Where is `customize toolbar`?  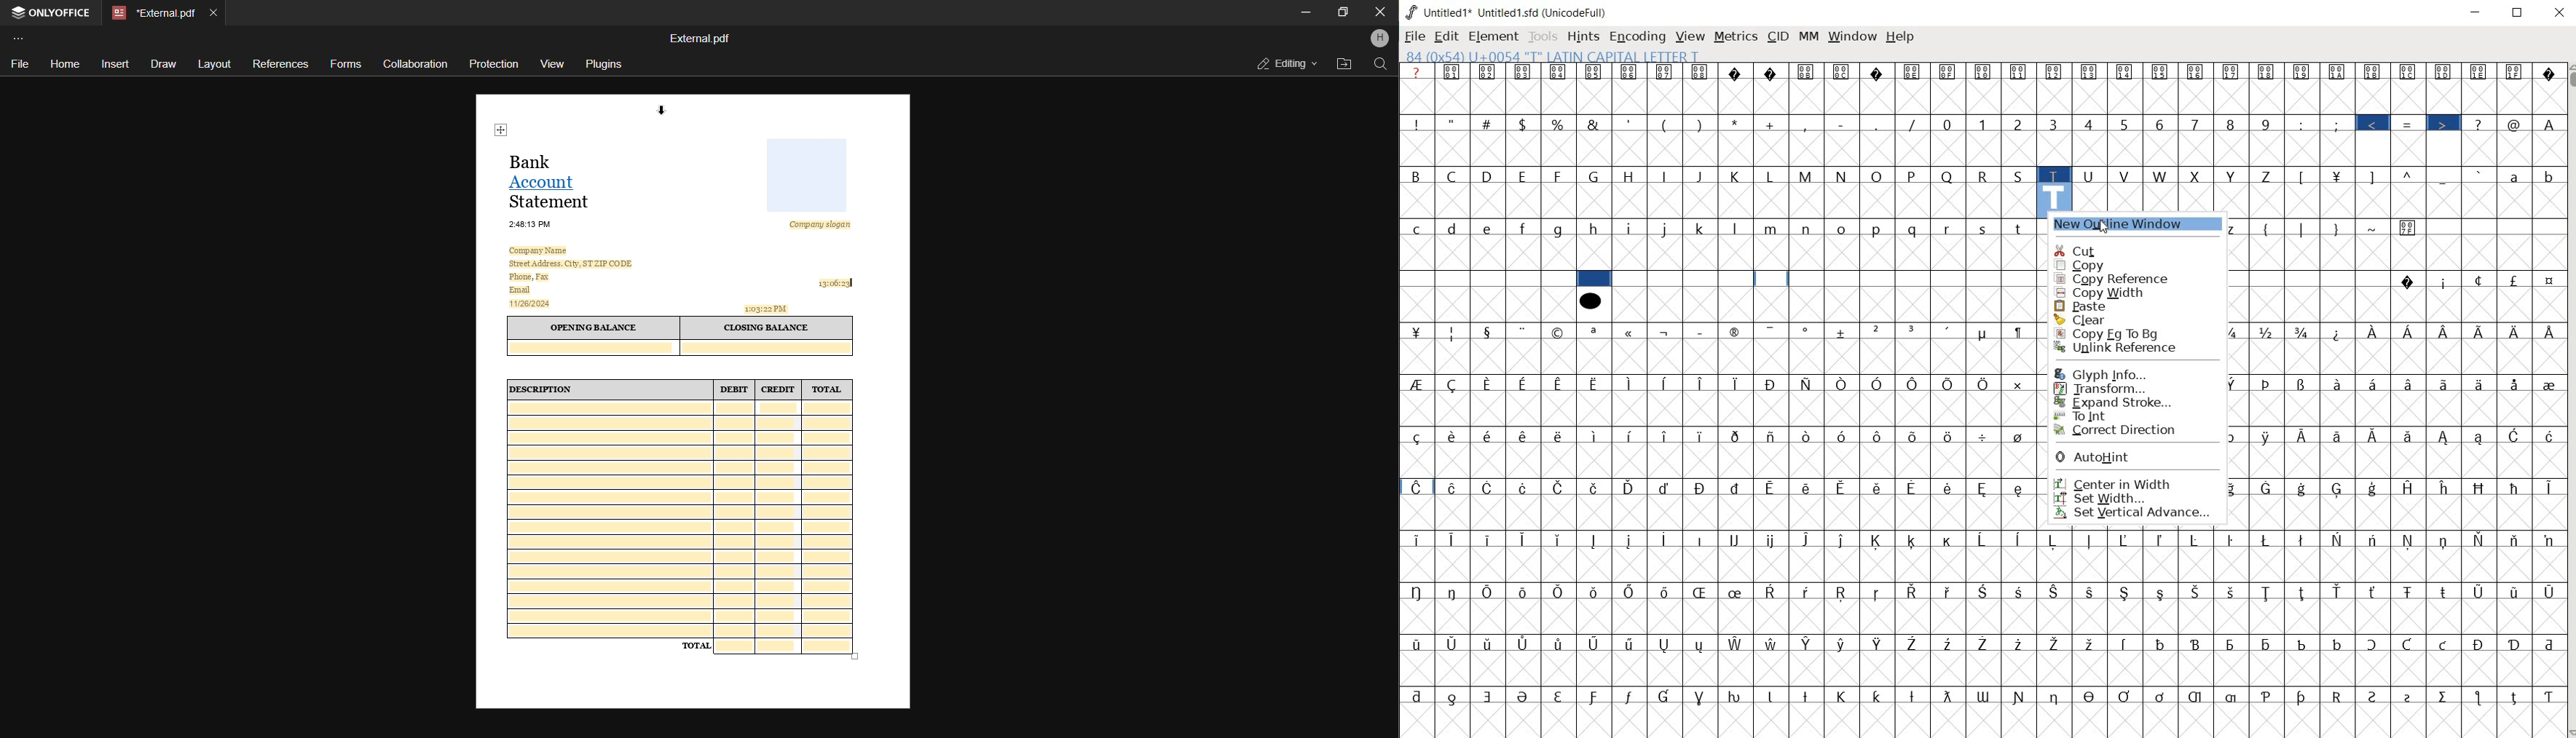 customize toolbar is located at coordinates (20, 38).